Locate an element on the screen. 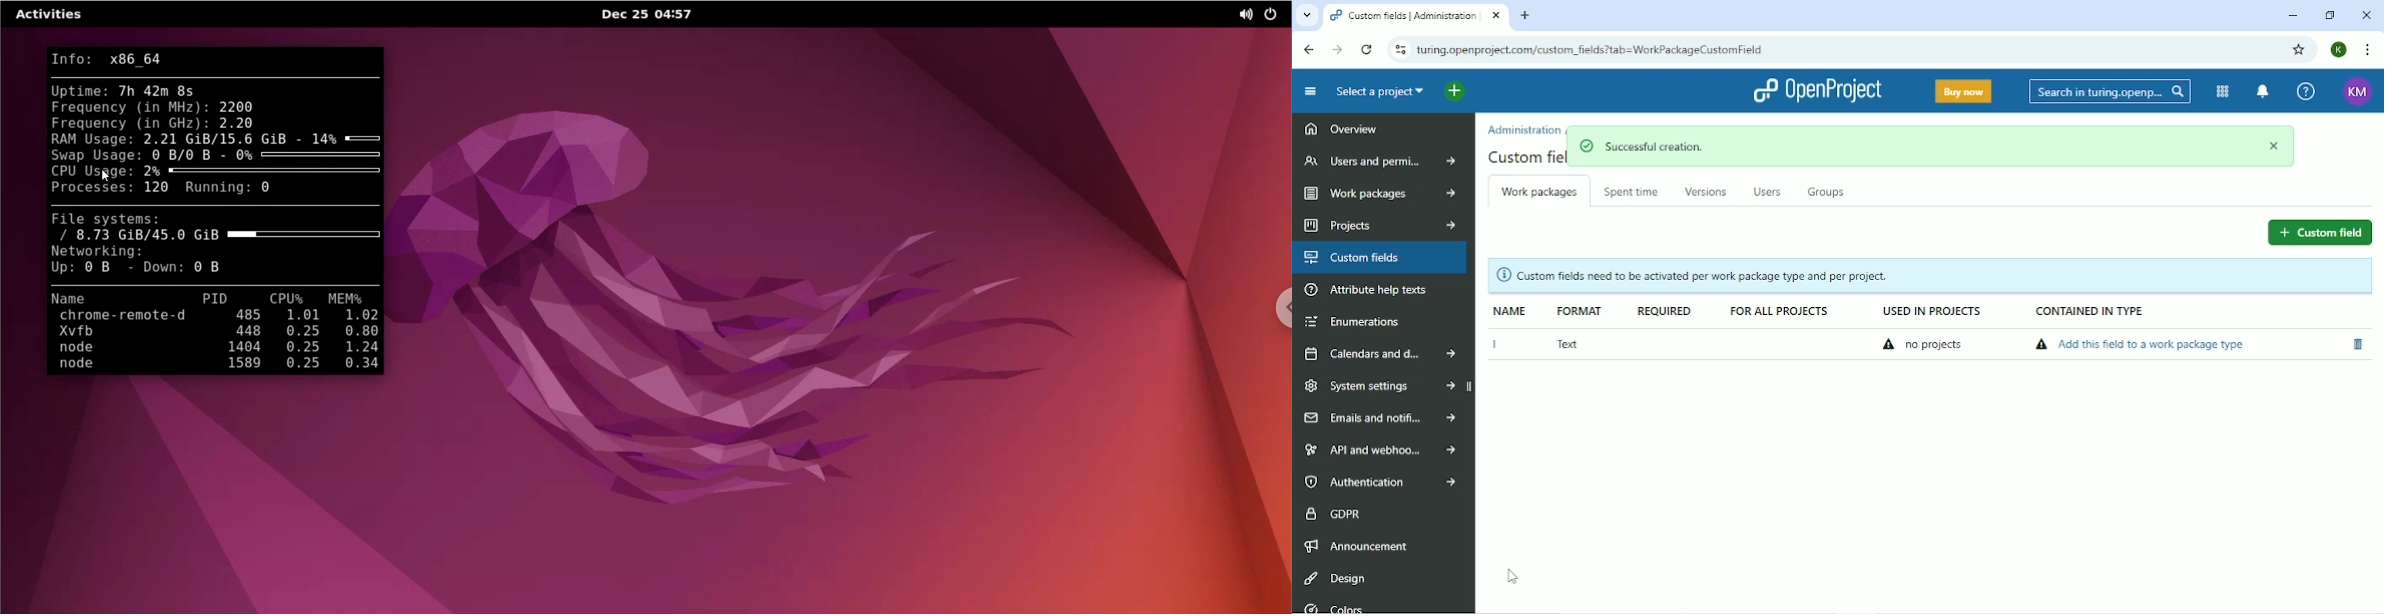  Attribute help texts is located at coordinates (1369, 291).